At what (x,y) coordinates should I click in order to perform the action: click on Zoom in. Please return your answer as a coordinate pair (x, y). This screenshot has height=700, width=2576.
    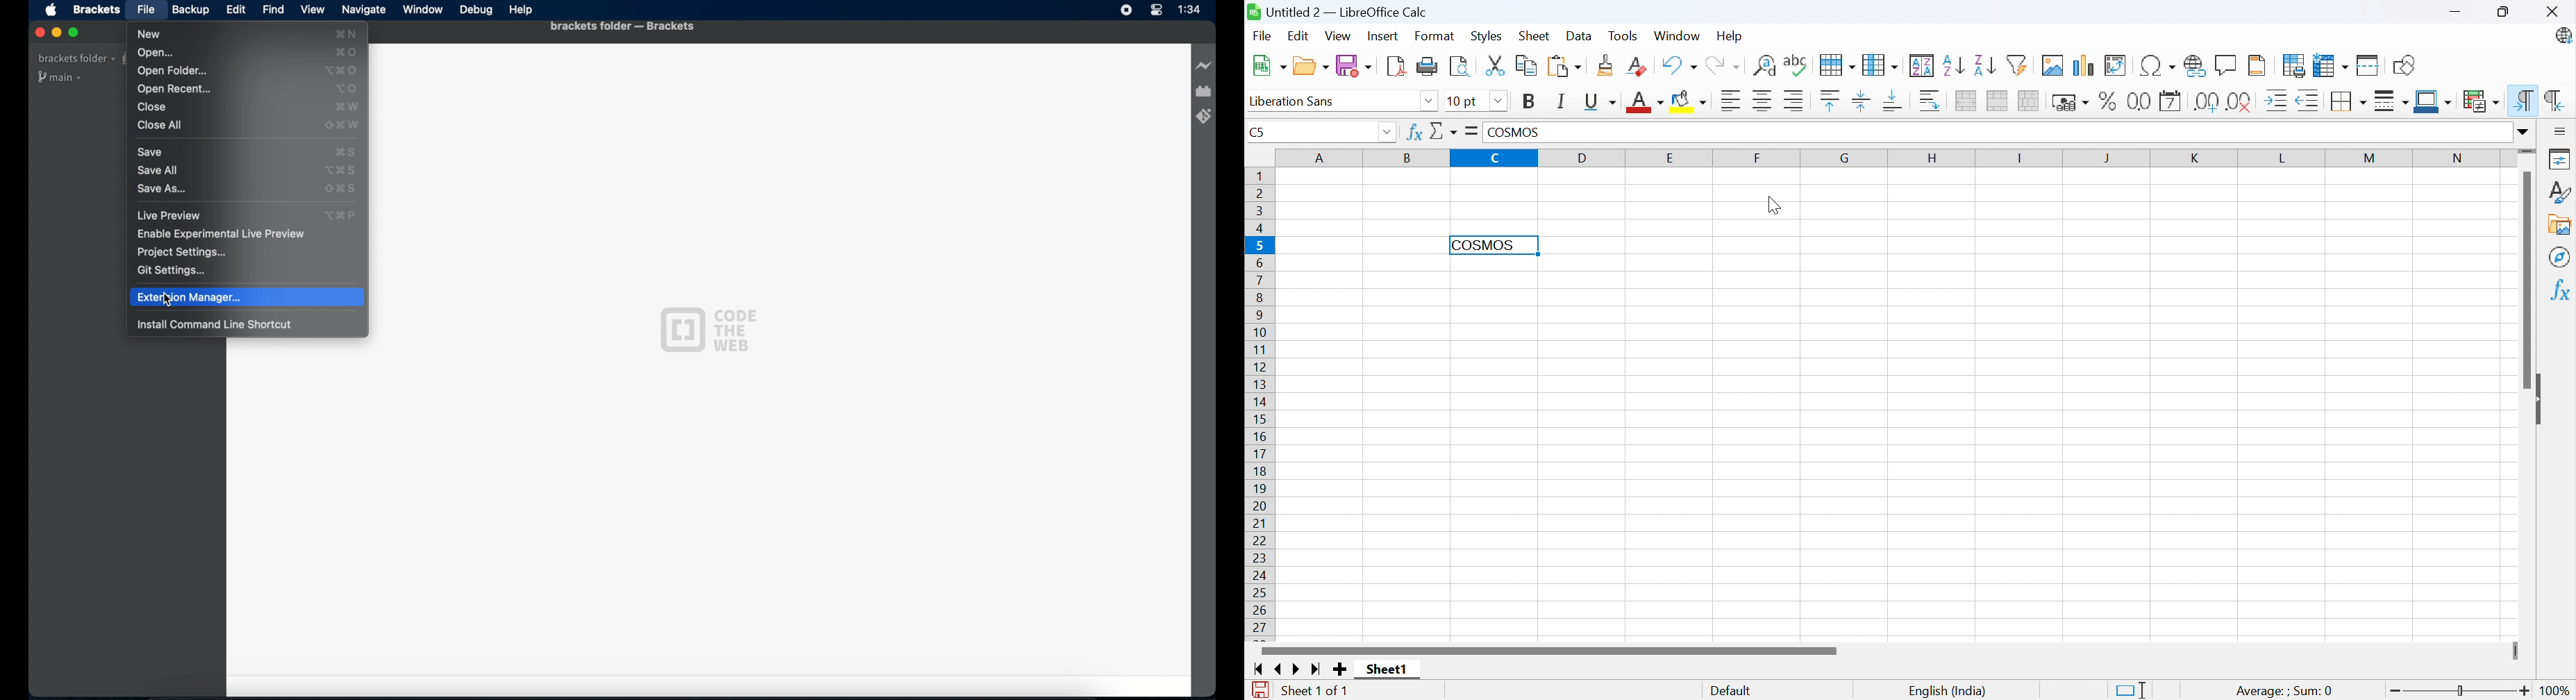
    Looking at the image, I should click on (2524, 692).